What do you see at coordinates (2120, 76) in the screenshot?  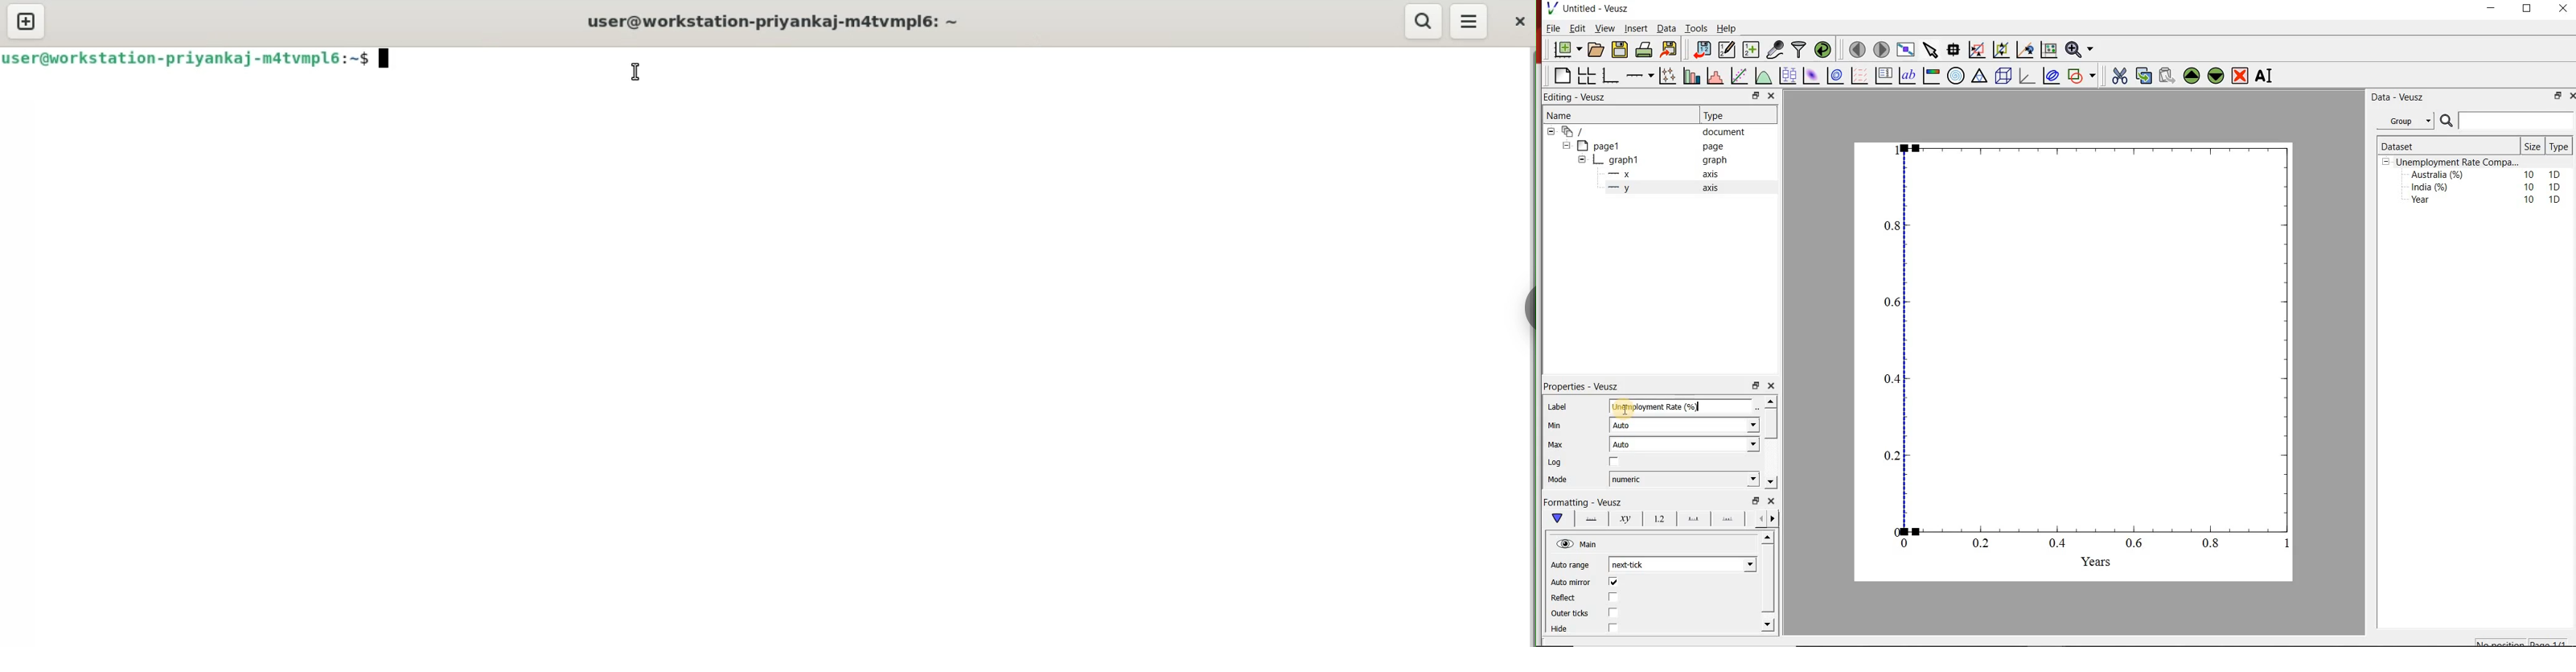 I see `cut the widgets` at bounding box center [2120, 76].